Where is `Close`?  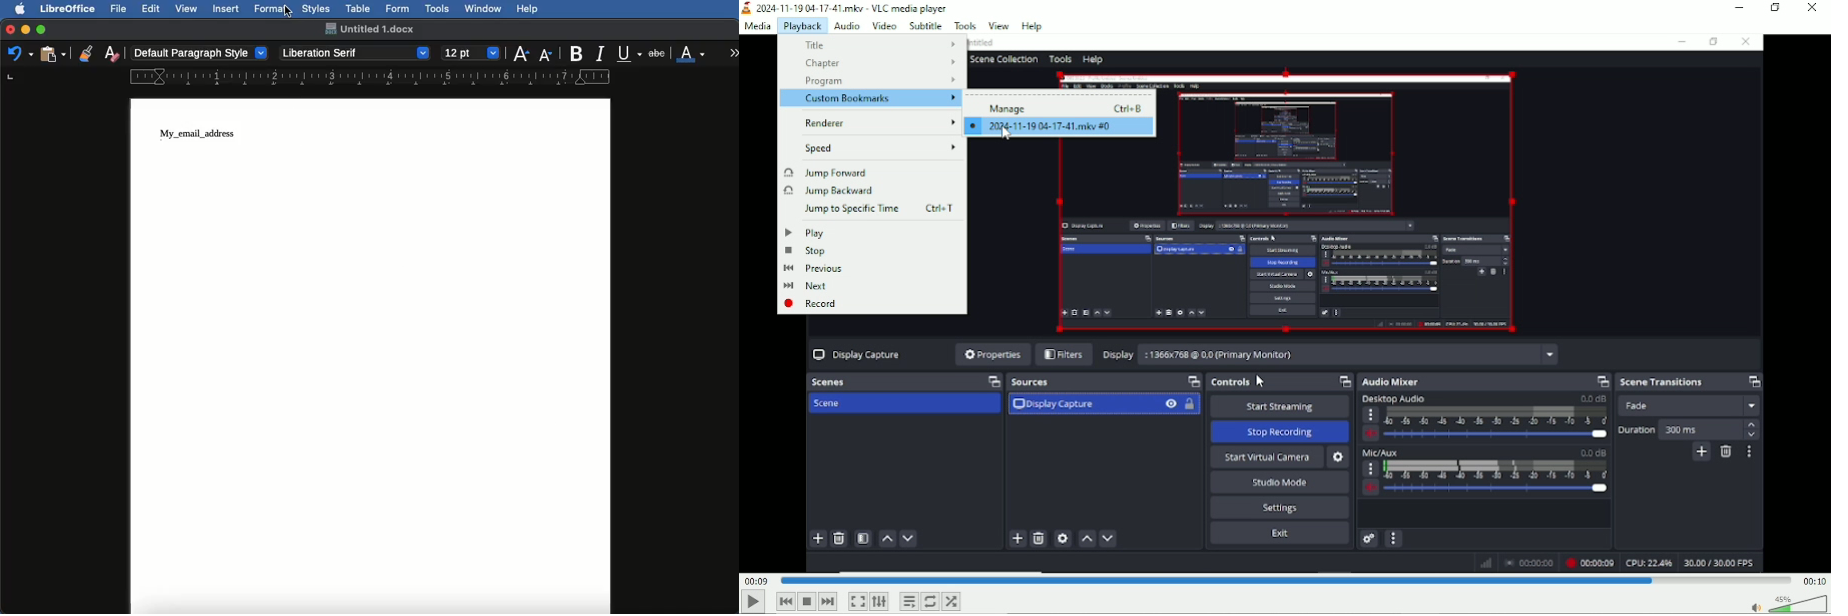
Close is located at coordinates (11, 30).